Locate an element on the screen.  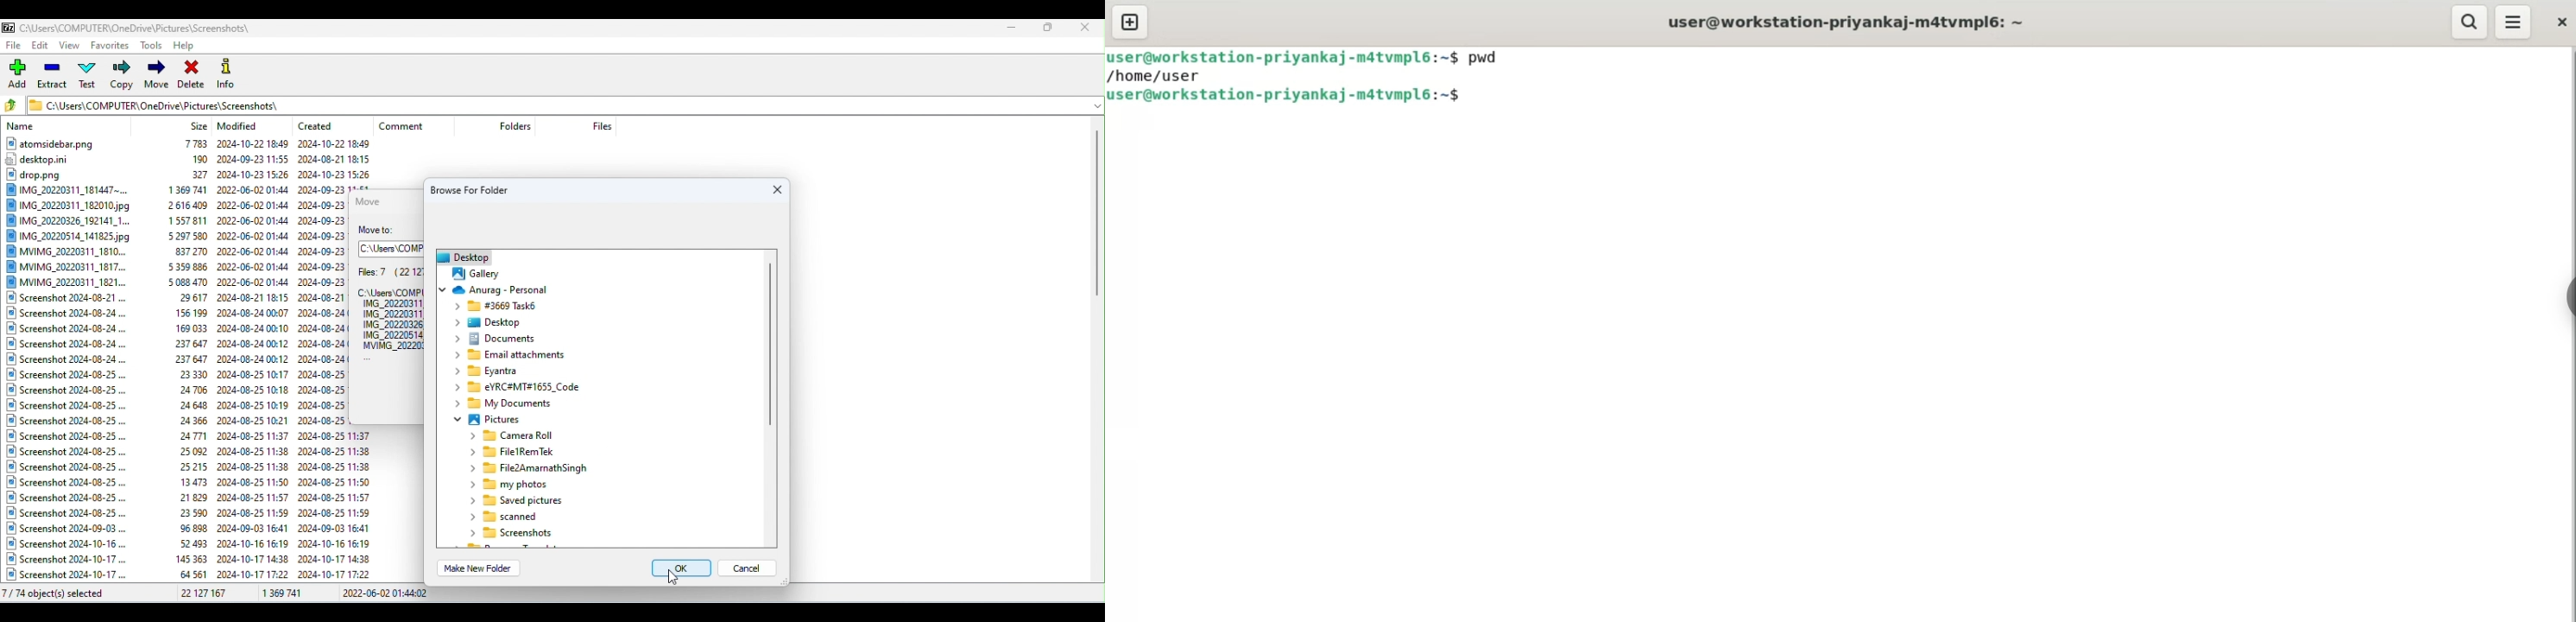
Created is located at coordinates (321, 123).